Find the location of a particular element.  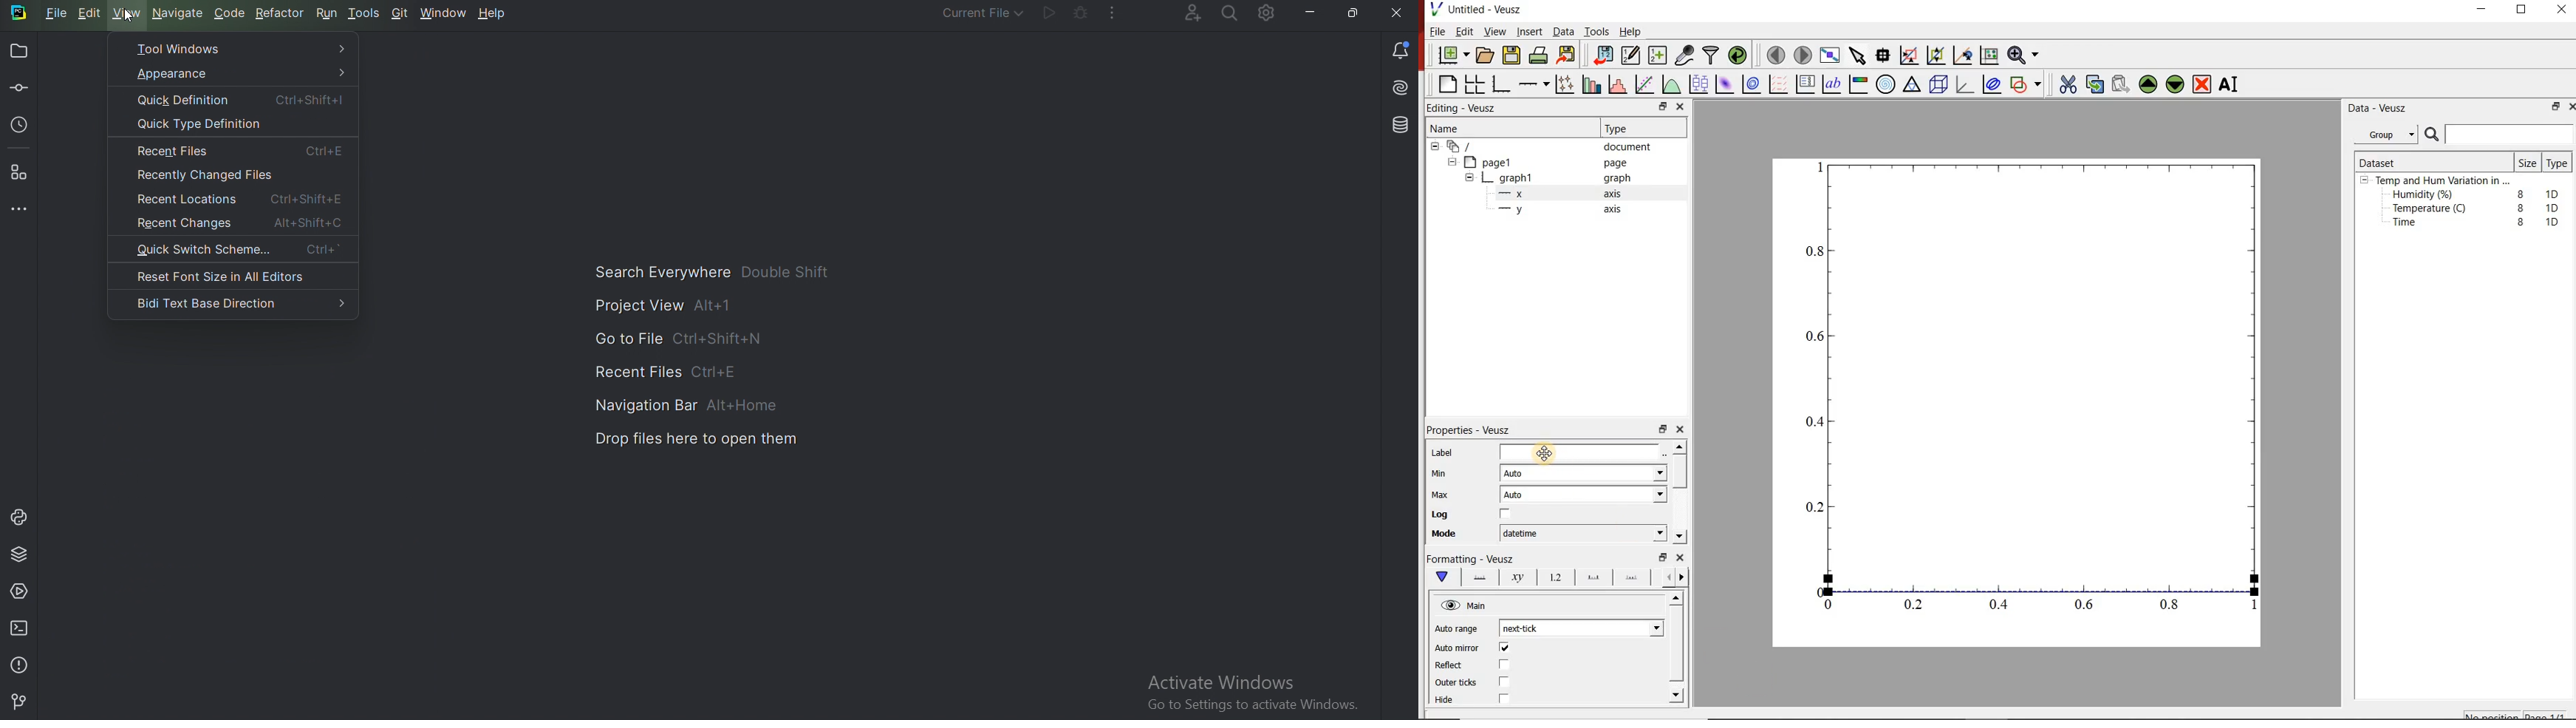

Recently changed files is located at coordinates (233, 174).